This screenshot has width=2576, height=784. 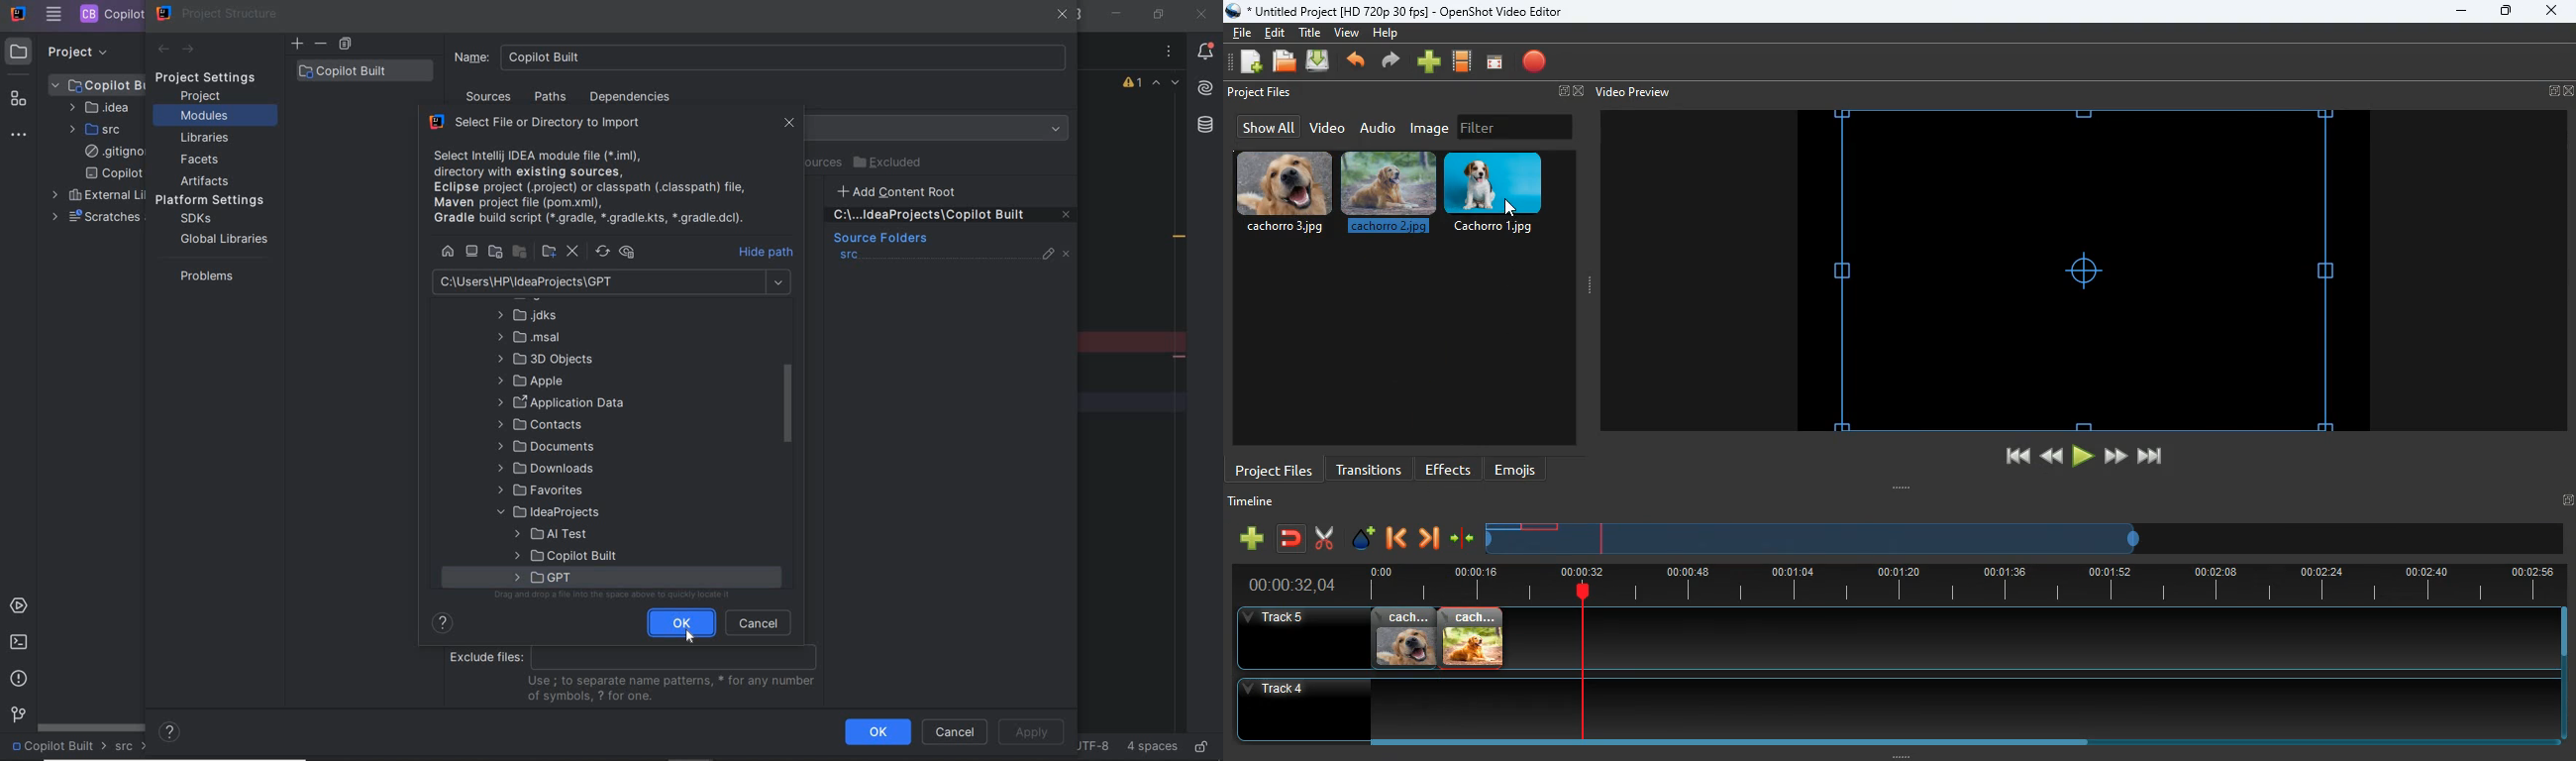 I want to click on back, so click(x=162, y=50).